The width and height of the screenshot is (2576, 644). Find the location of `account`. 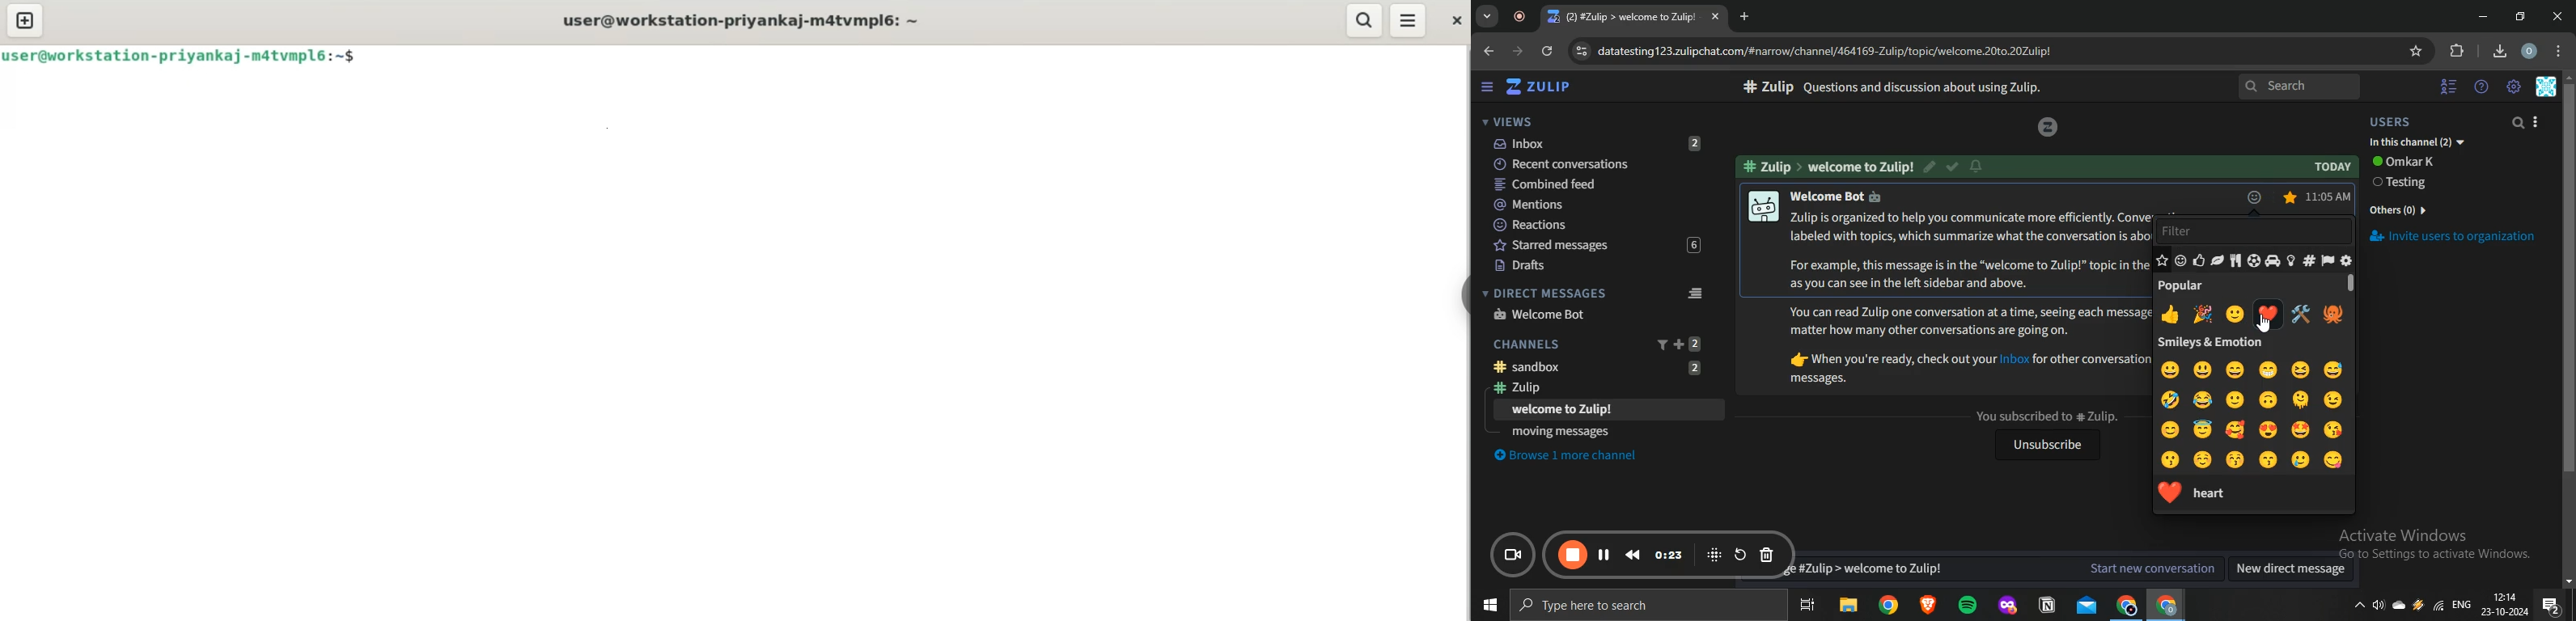

account is located at coordinates (2530, 52).